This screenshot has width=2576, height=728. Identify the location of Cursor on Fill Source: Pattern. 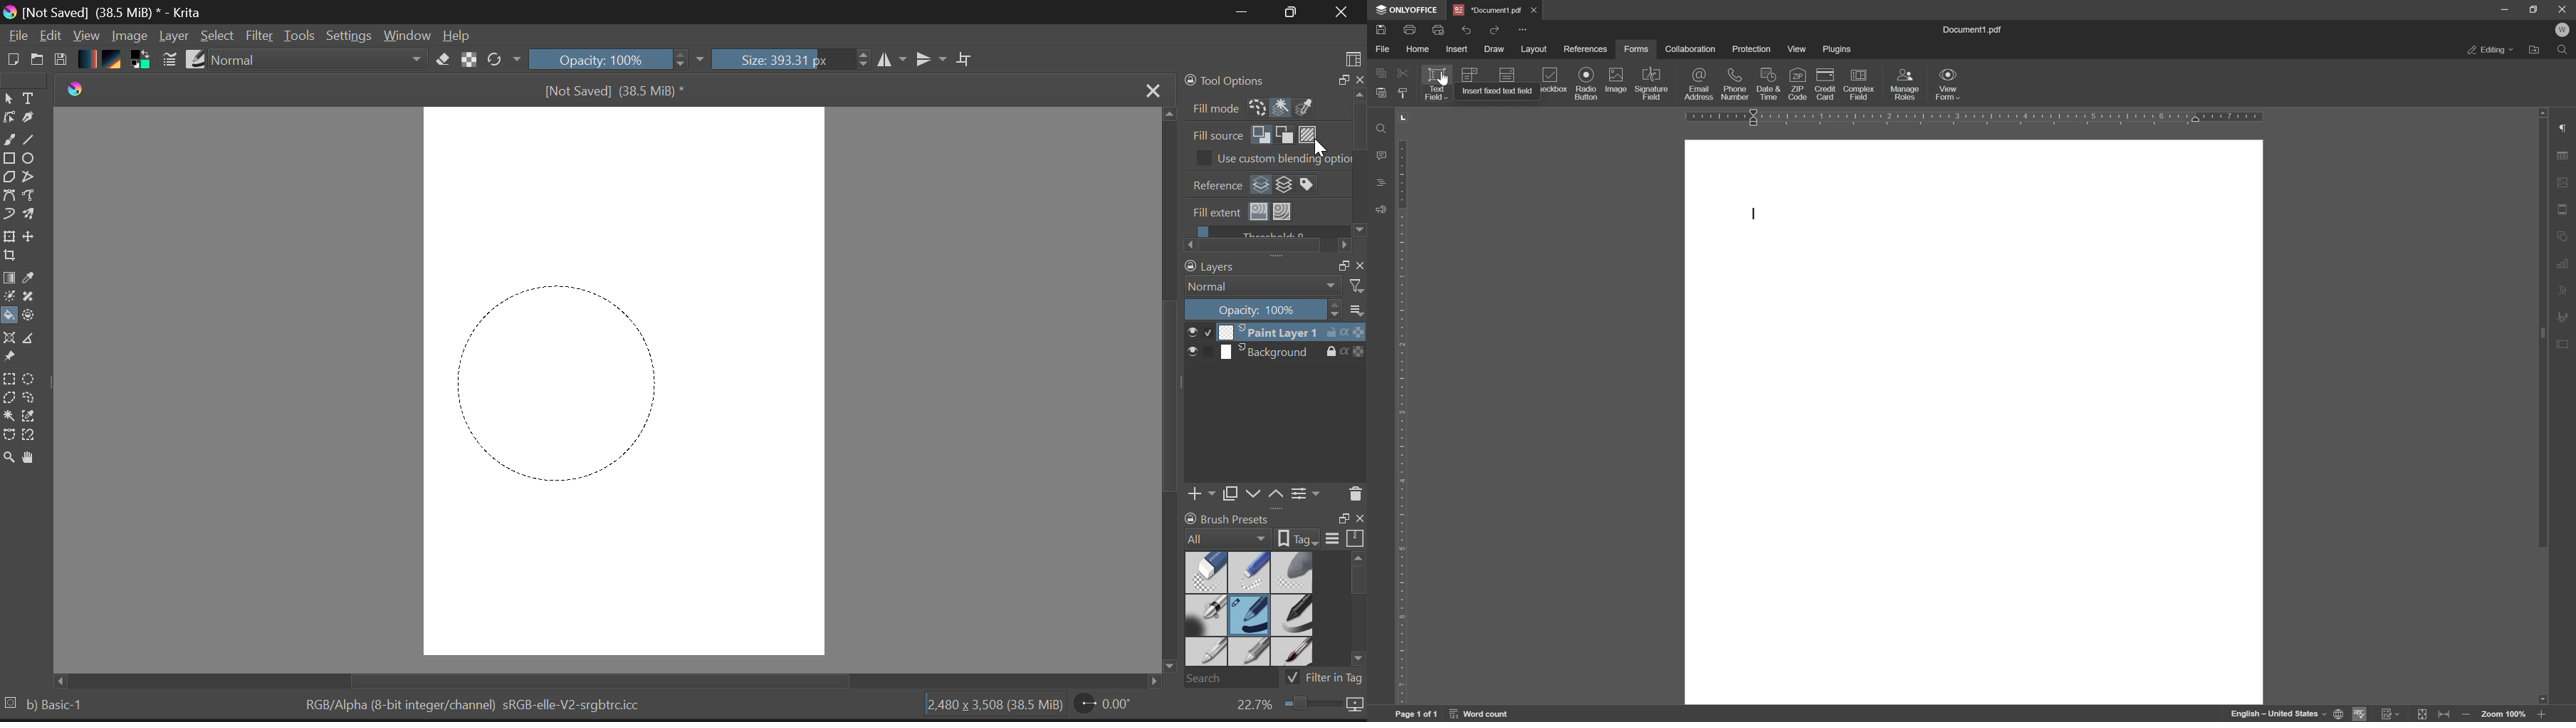
(1307, 135).